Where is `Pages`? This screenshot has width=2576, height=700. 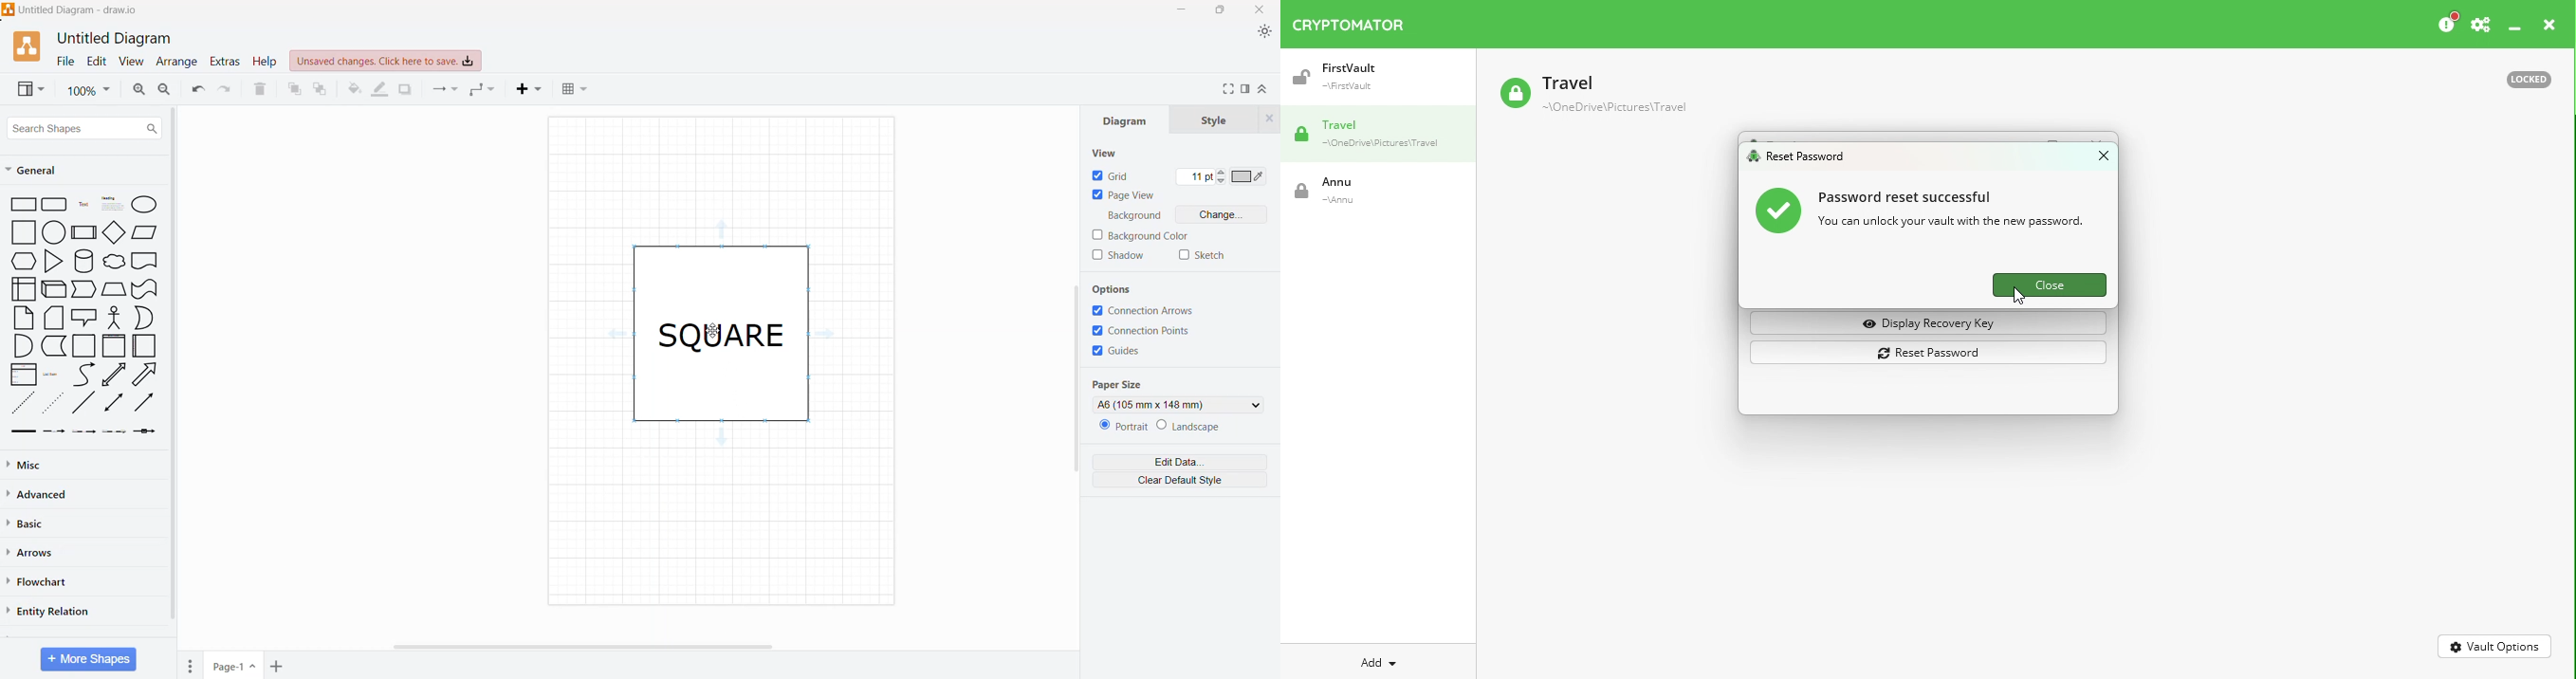
Pages is located at coordinates (191, 666).